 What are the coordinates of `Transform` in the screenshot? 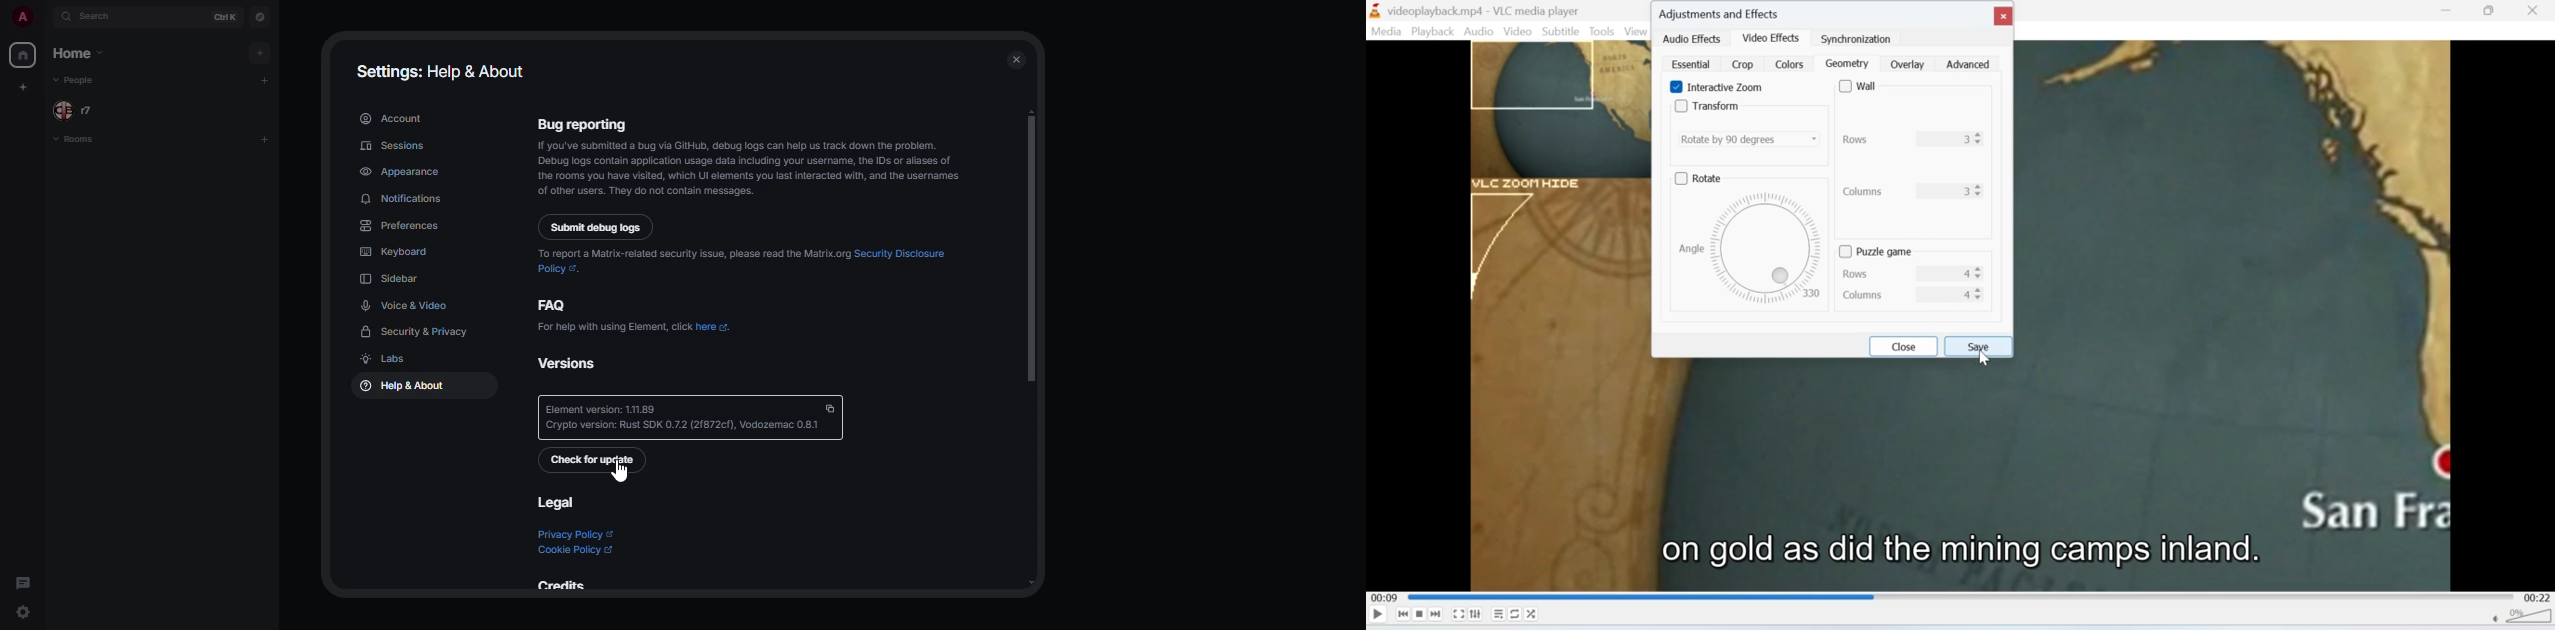 It's located at (1707, 106).